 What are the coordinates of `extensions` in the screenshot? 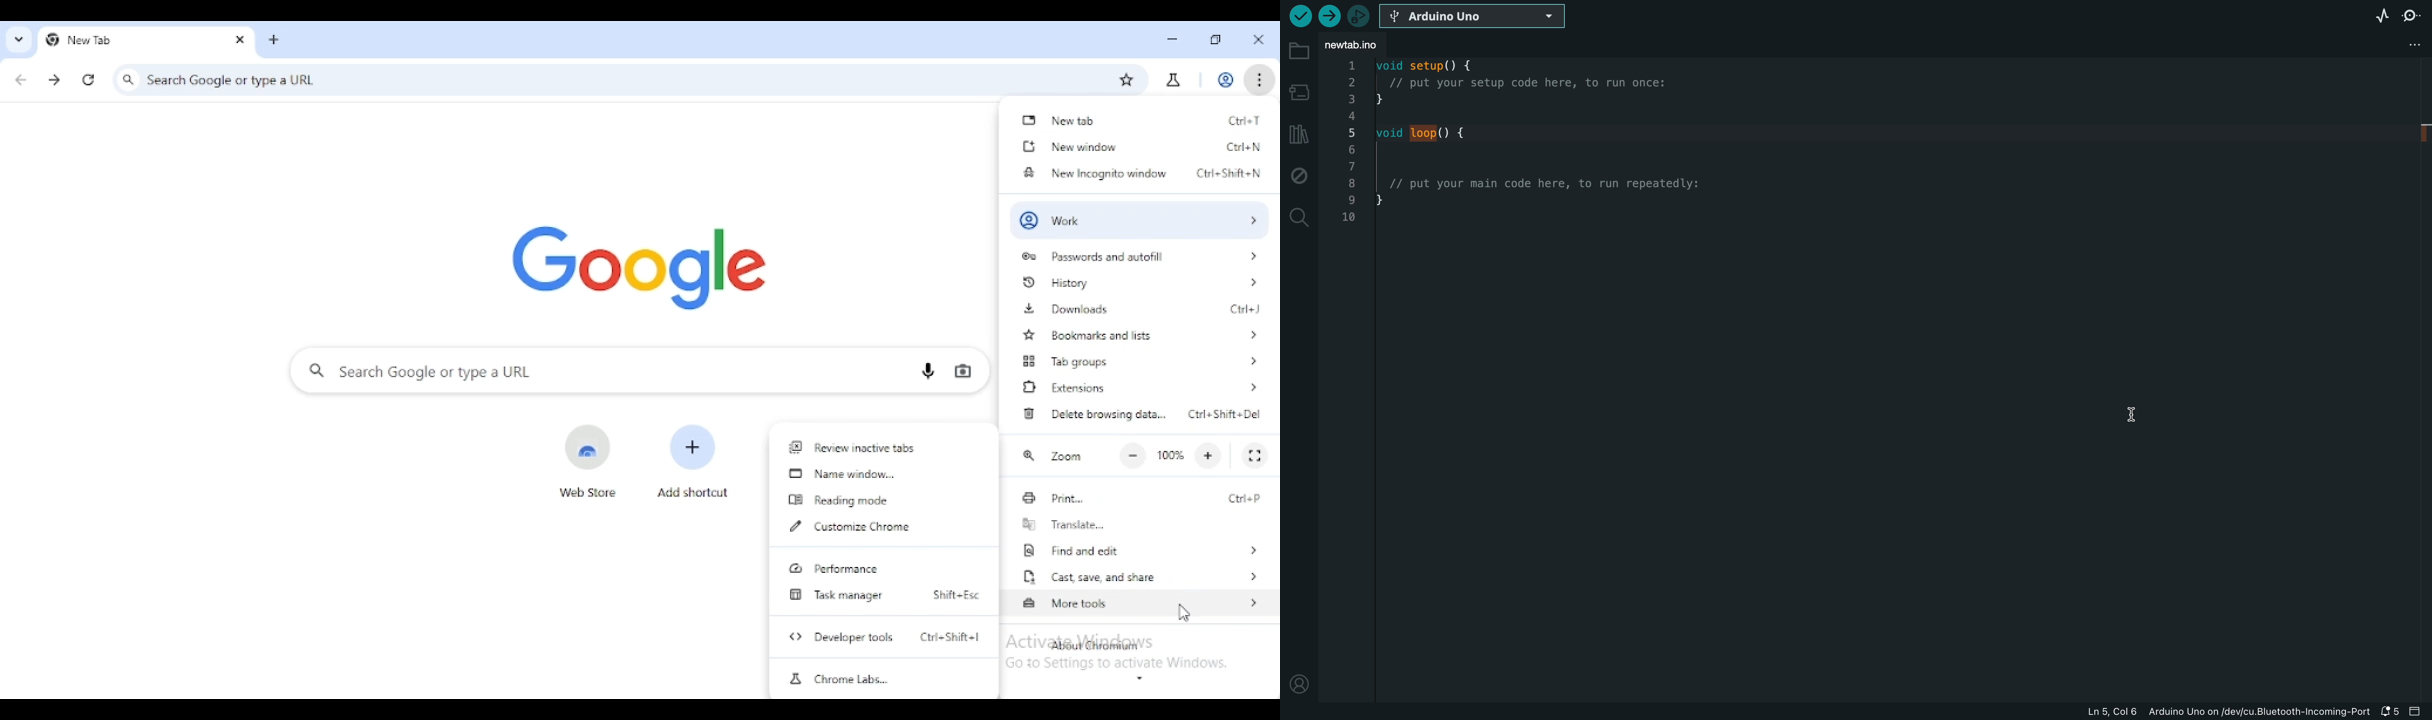 It's located at (1140, 388).